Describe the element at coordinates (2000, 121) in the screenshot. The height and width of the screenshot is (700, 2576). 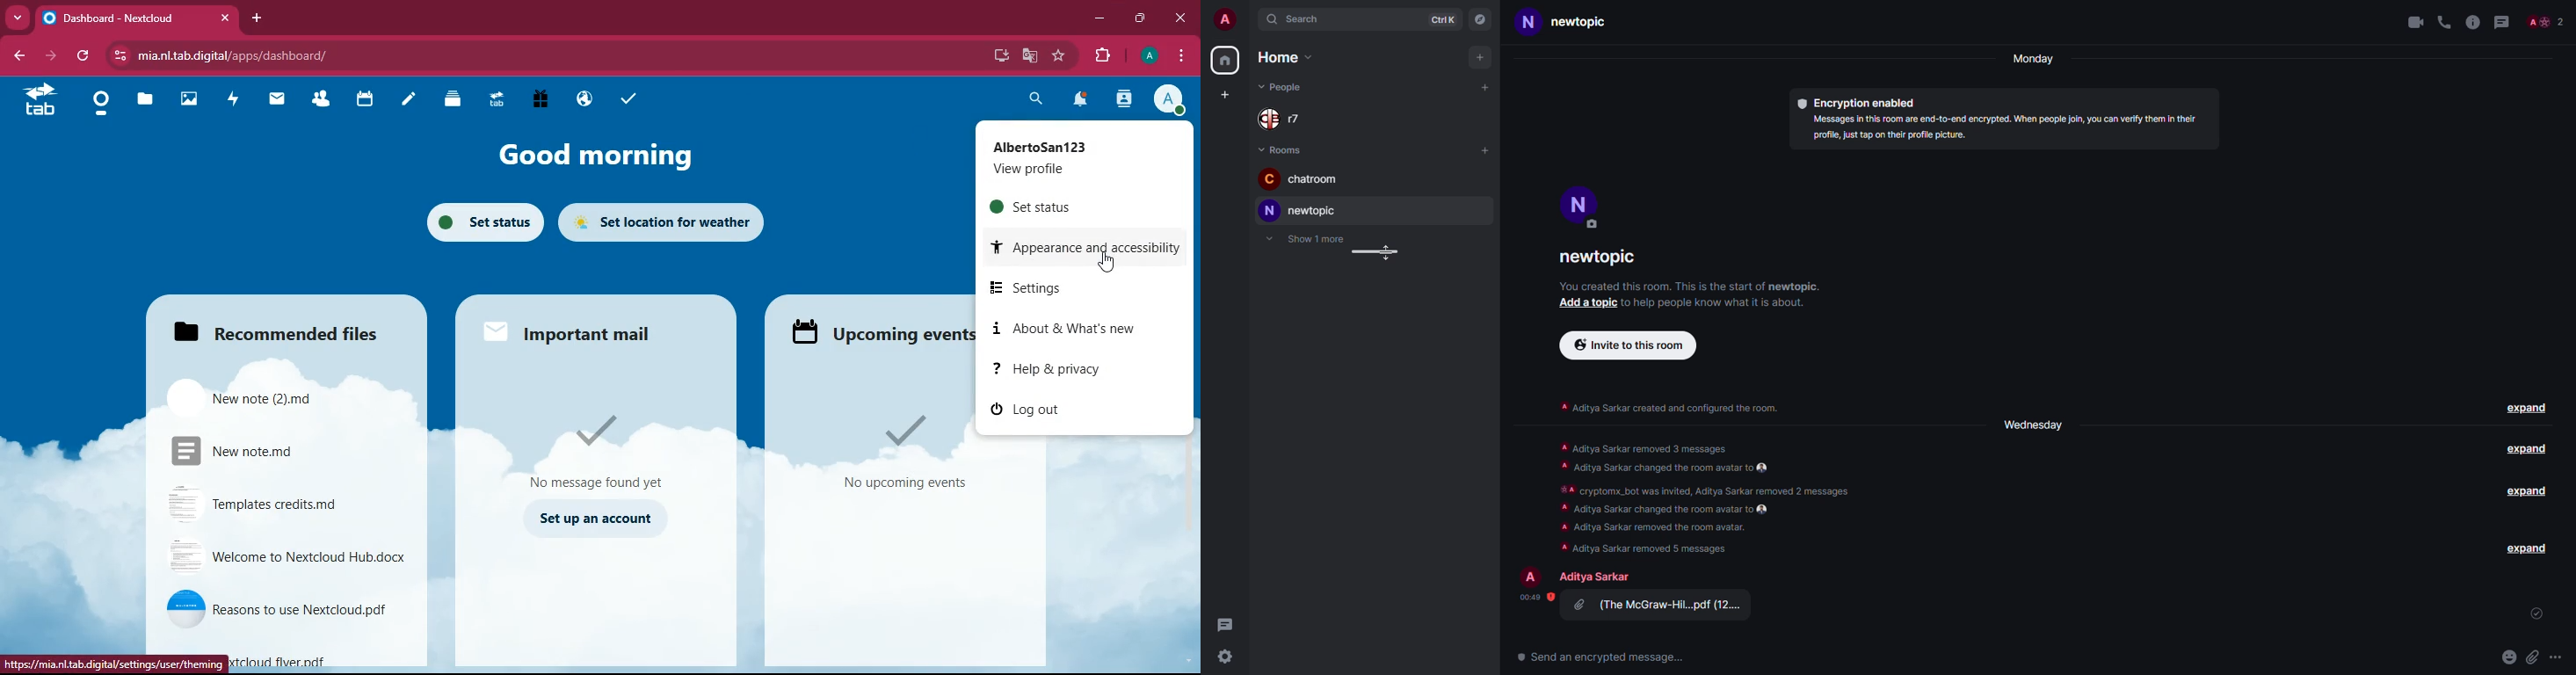
I see `® Encryption enabled
Messages in this room are end-to-end encrypted. When people join, you can verify them in their
profile, just tap on their profile picture.` at that location.